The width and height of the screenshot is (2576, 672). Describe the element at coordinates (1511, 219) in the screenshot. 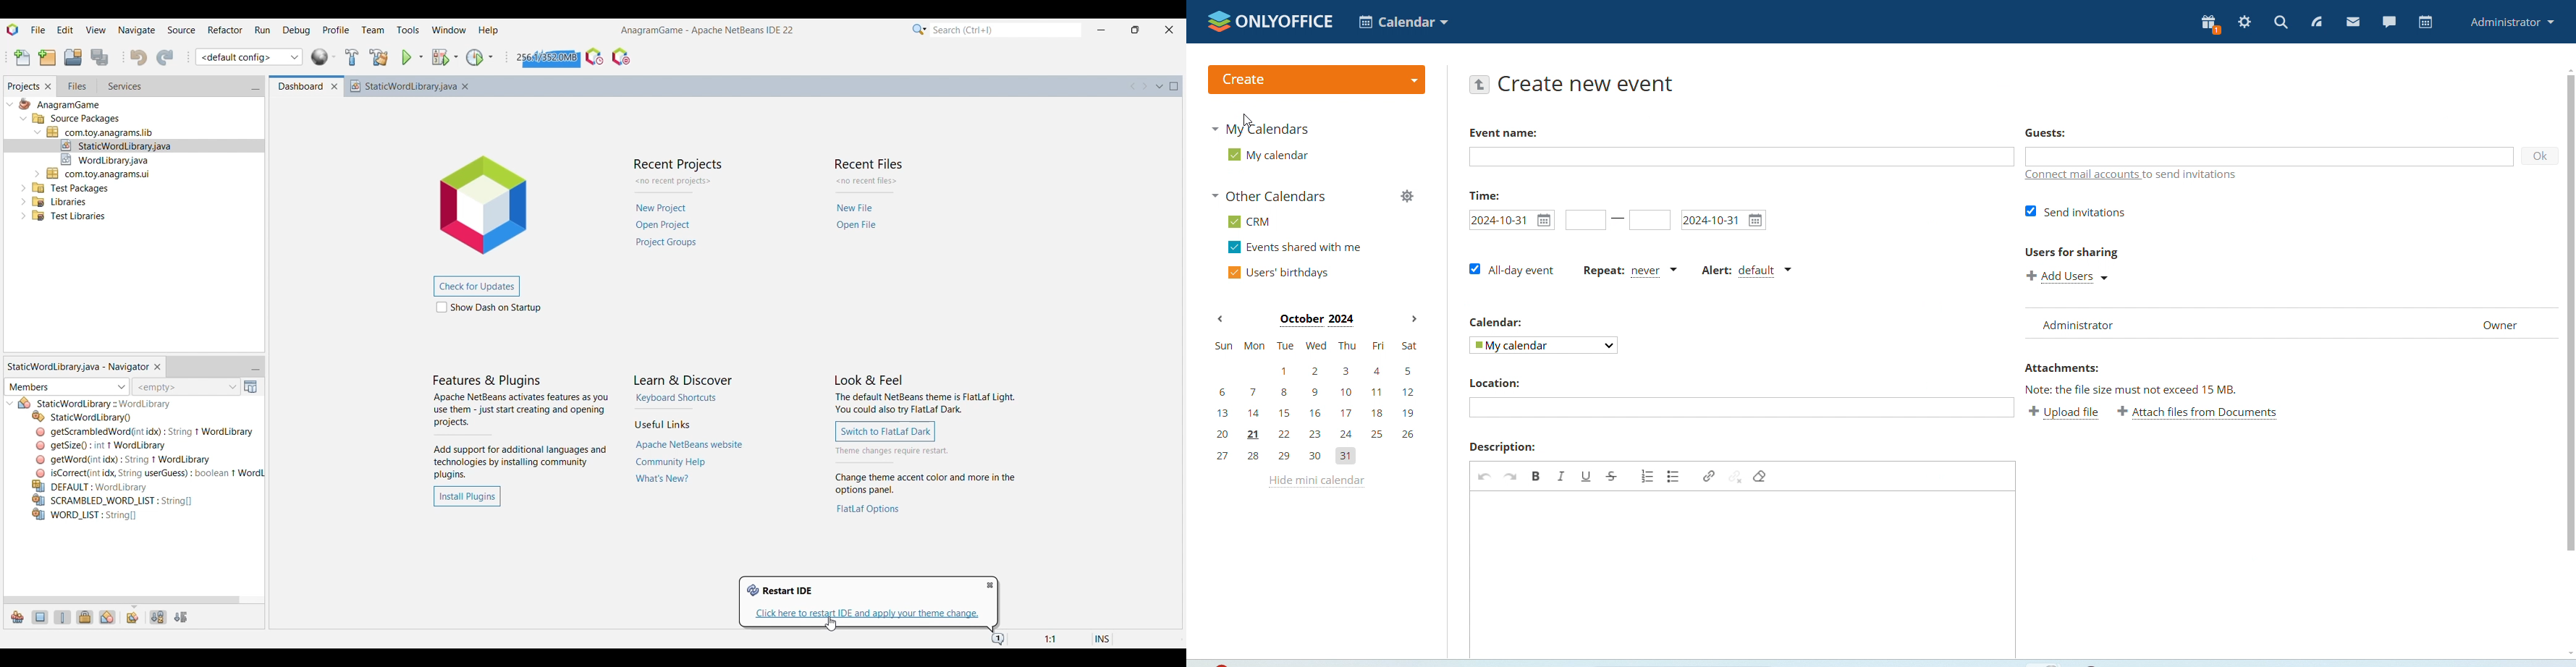

I see `2024-10-31` at that location.